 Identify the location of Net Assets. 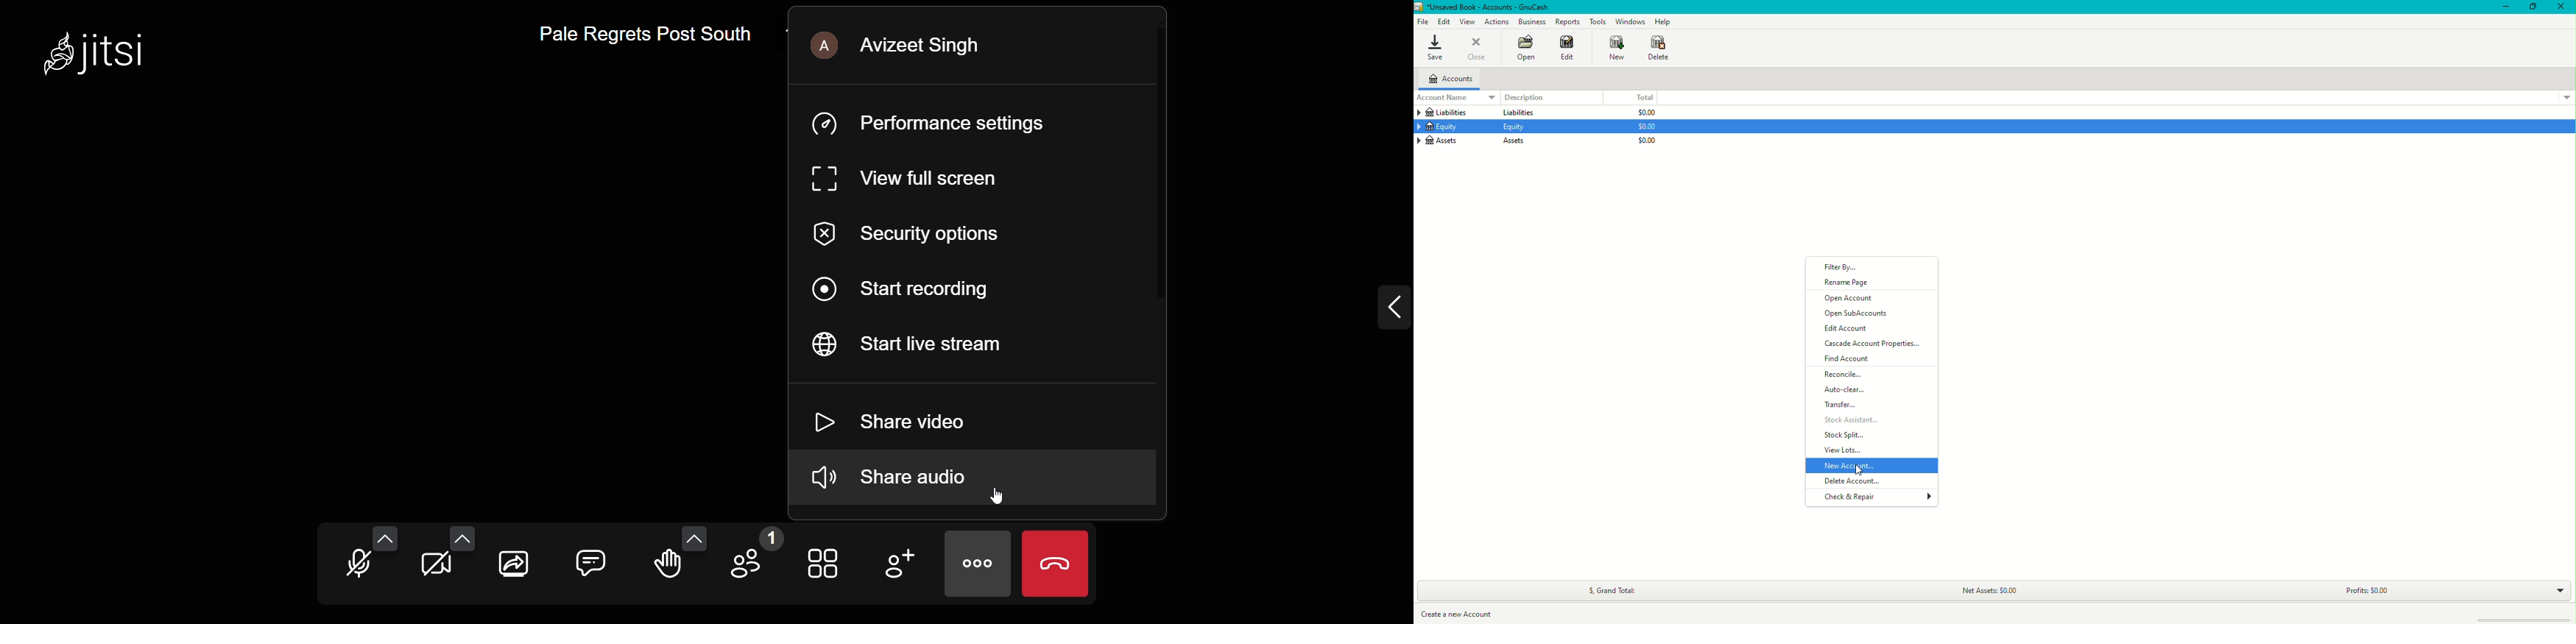
(1987, 591).